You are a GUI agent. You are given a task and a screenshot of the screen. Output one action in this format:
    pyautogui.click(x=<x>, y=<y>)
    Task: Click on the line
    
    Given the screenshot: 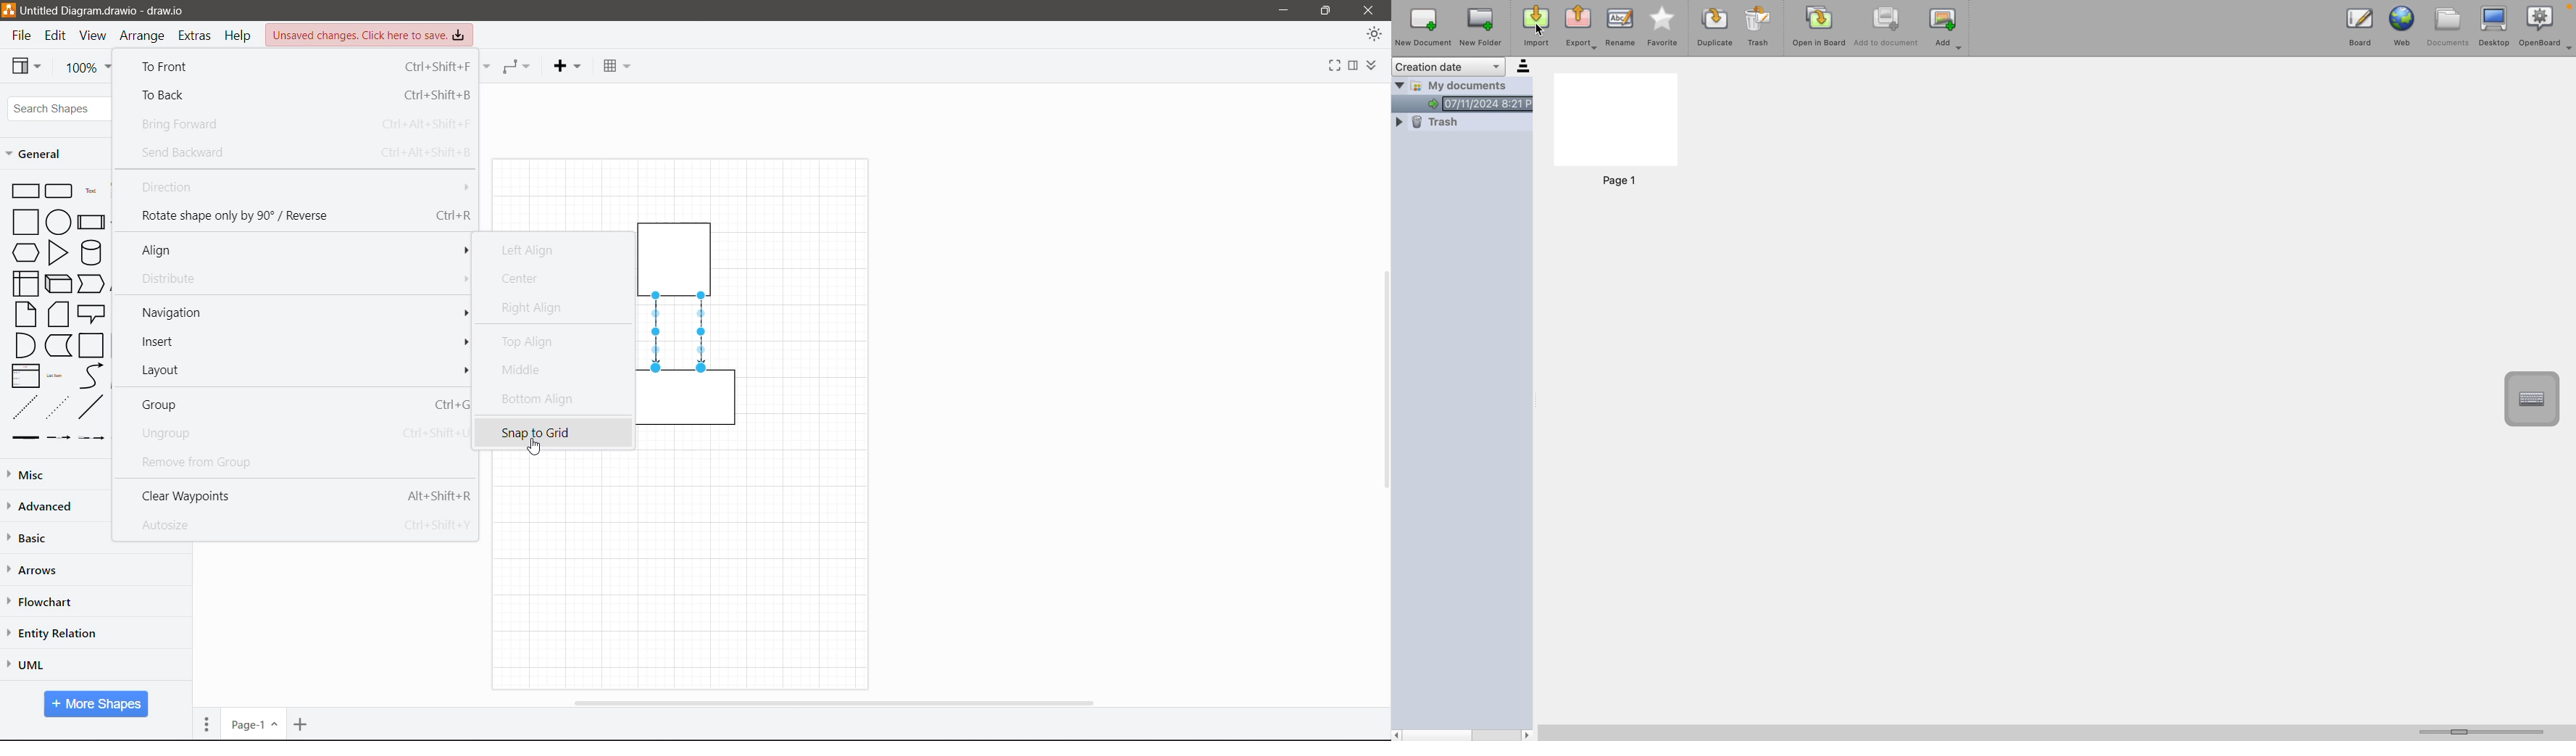 What is the action you would take?
    pyautogui.click(x=91, y=407)
    